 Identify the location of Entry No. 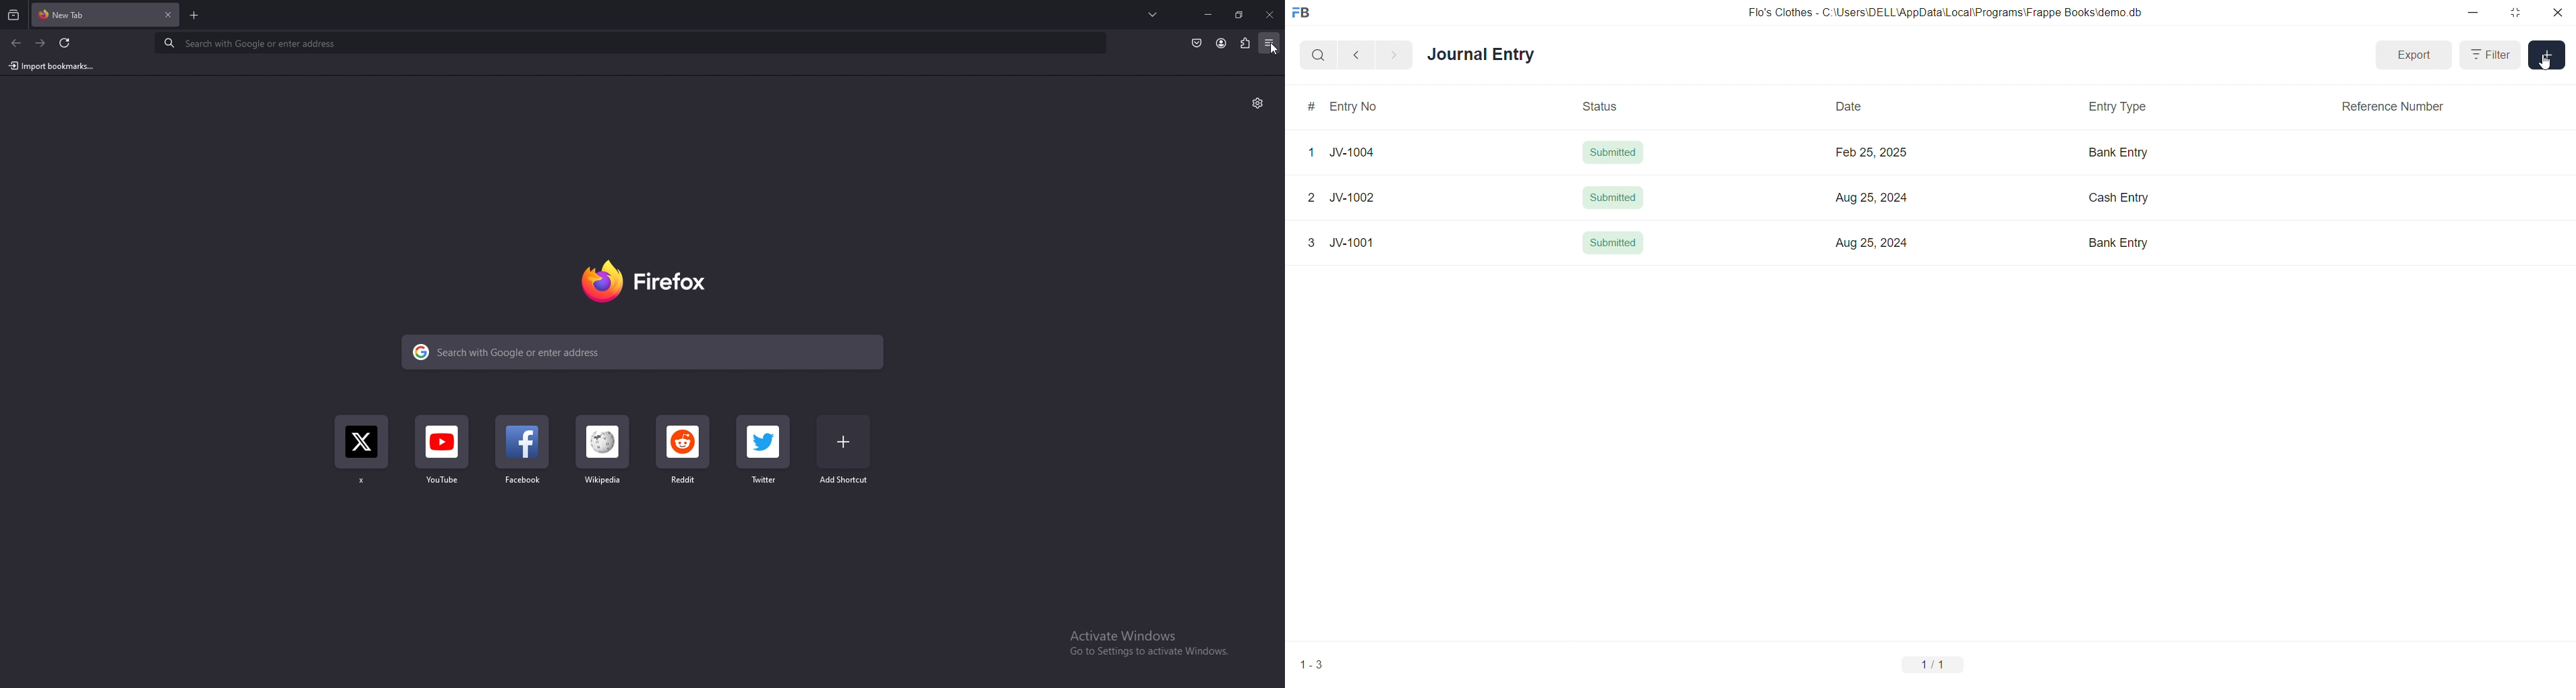
(1358, 107).